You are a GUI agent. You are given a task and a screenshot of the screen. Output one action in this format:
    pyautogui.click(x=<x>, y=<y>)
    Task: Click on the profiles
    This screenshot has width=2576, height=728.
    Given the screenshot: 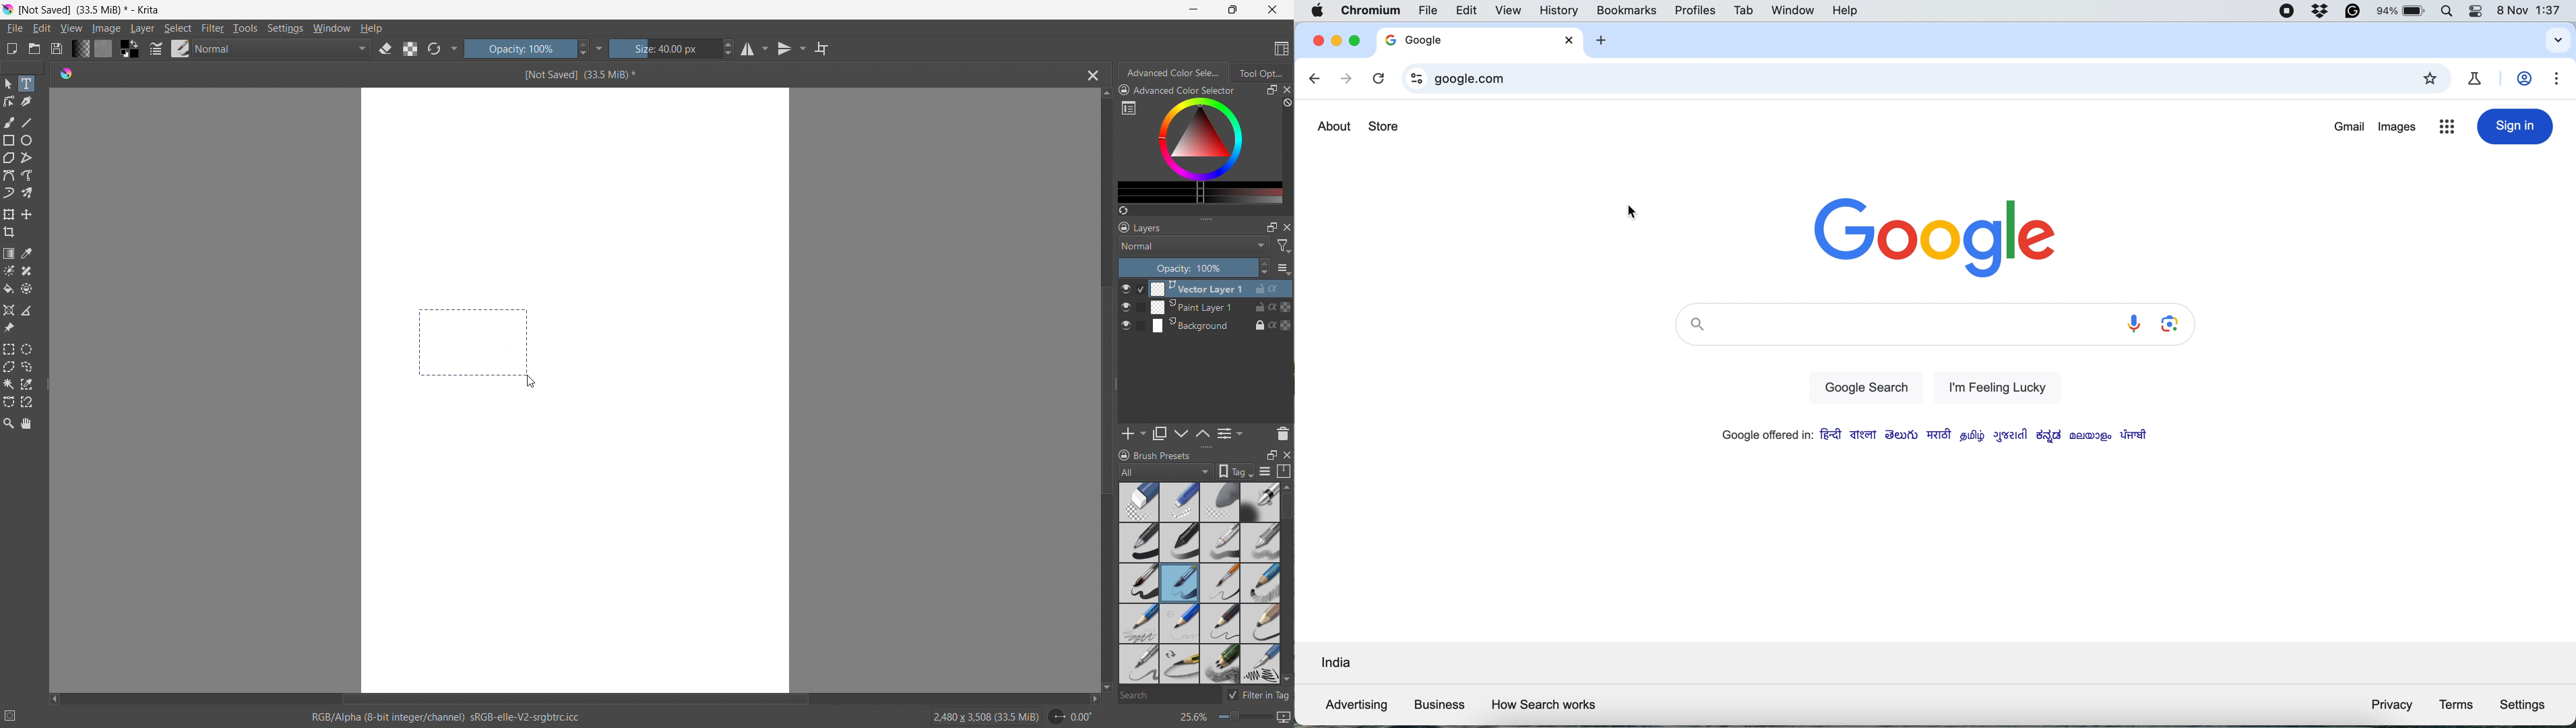 What is the action you would take?
    pyautogui.click(x=1695, y=9)
    